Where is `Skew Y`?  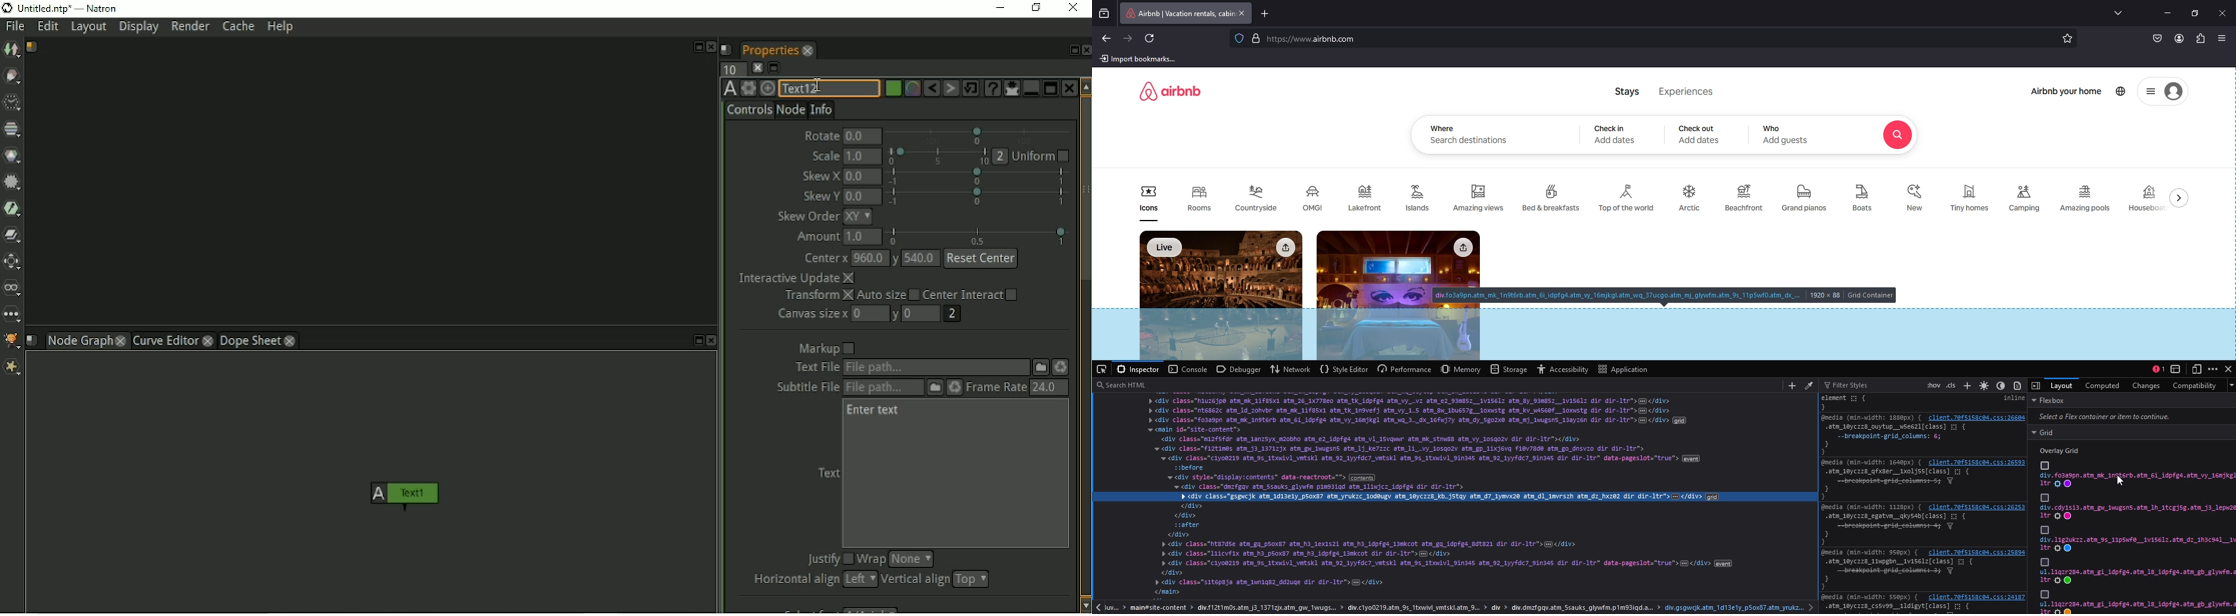
Skew Y is located at coordinates (819, 196).